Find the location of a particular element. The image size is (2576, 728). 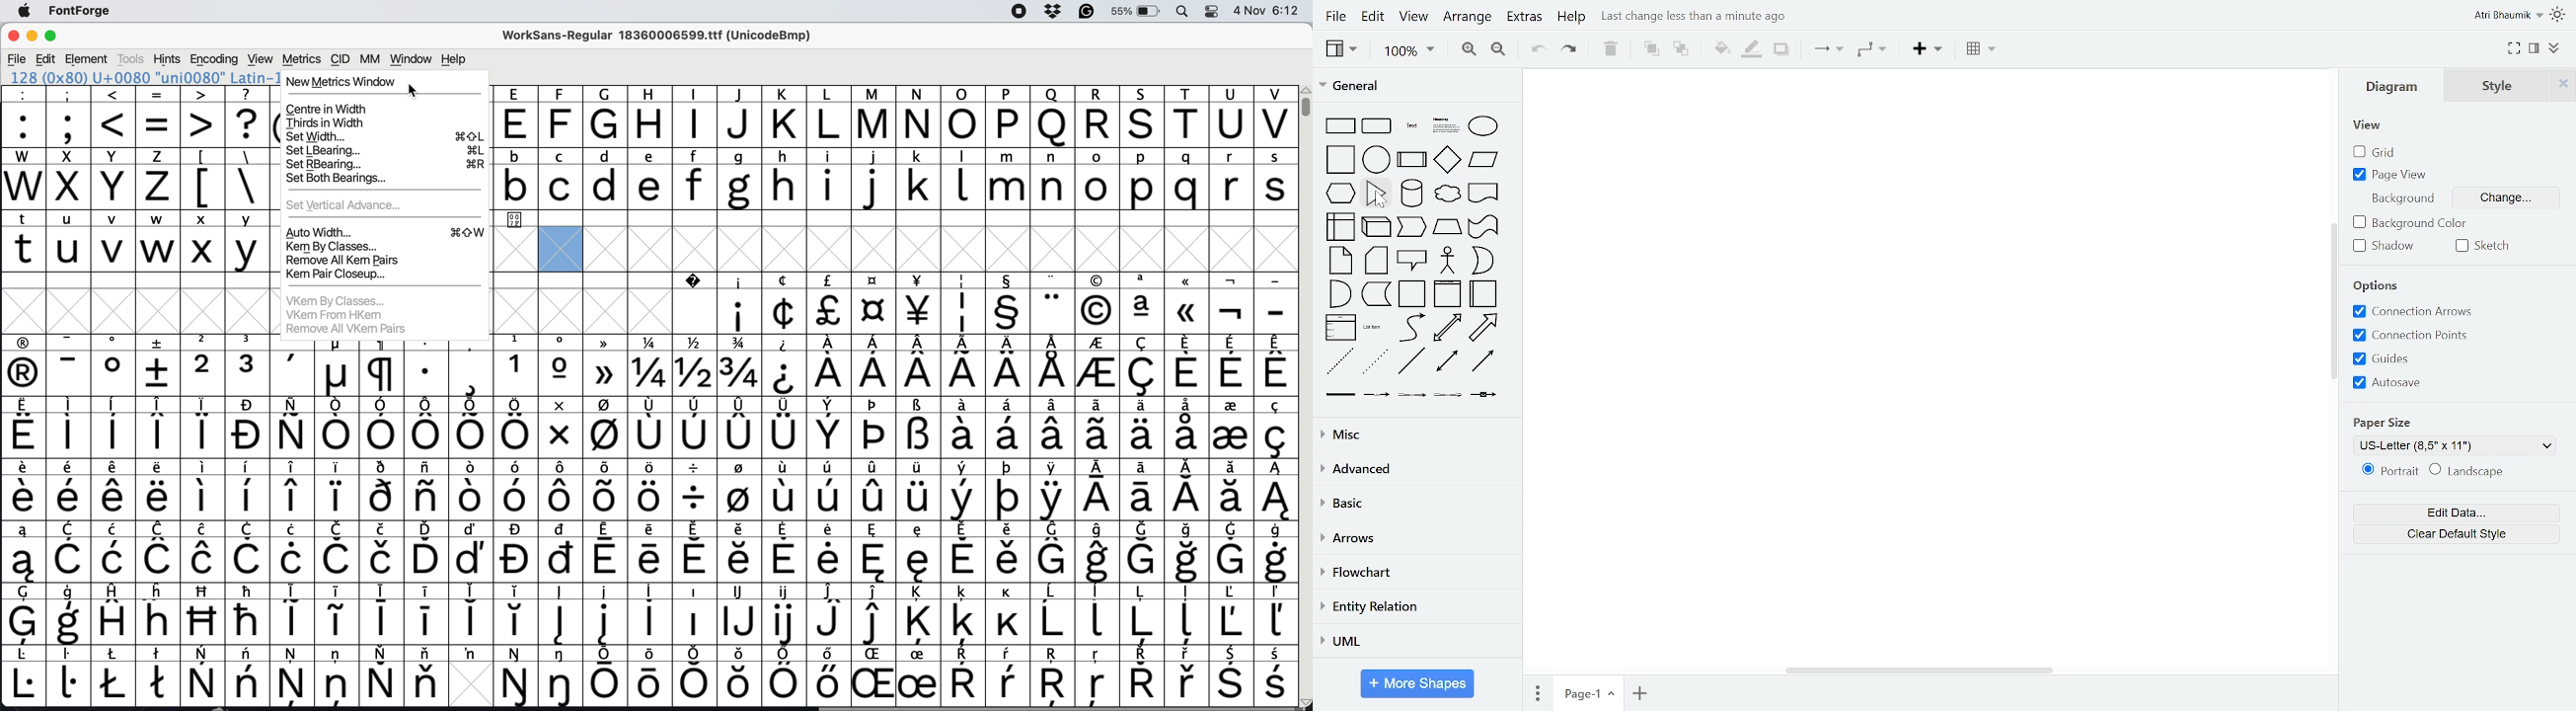

options  is located at coordinates (2379, 284).